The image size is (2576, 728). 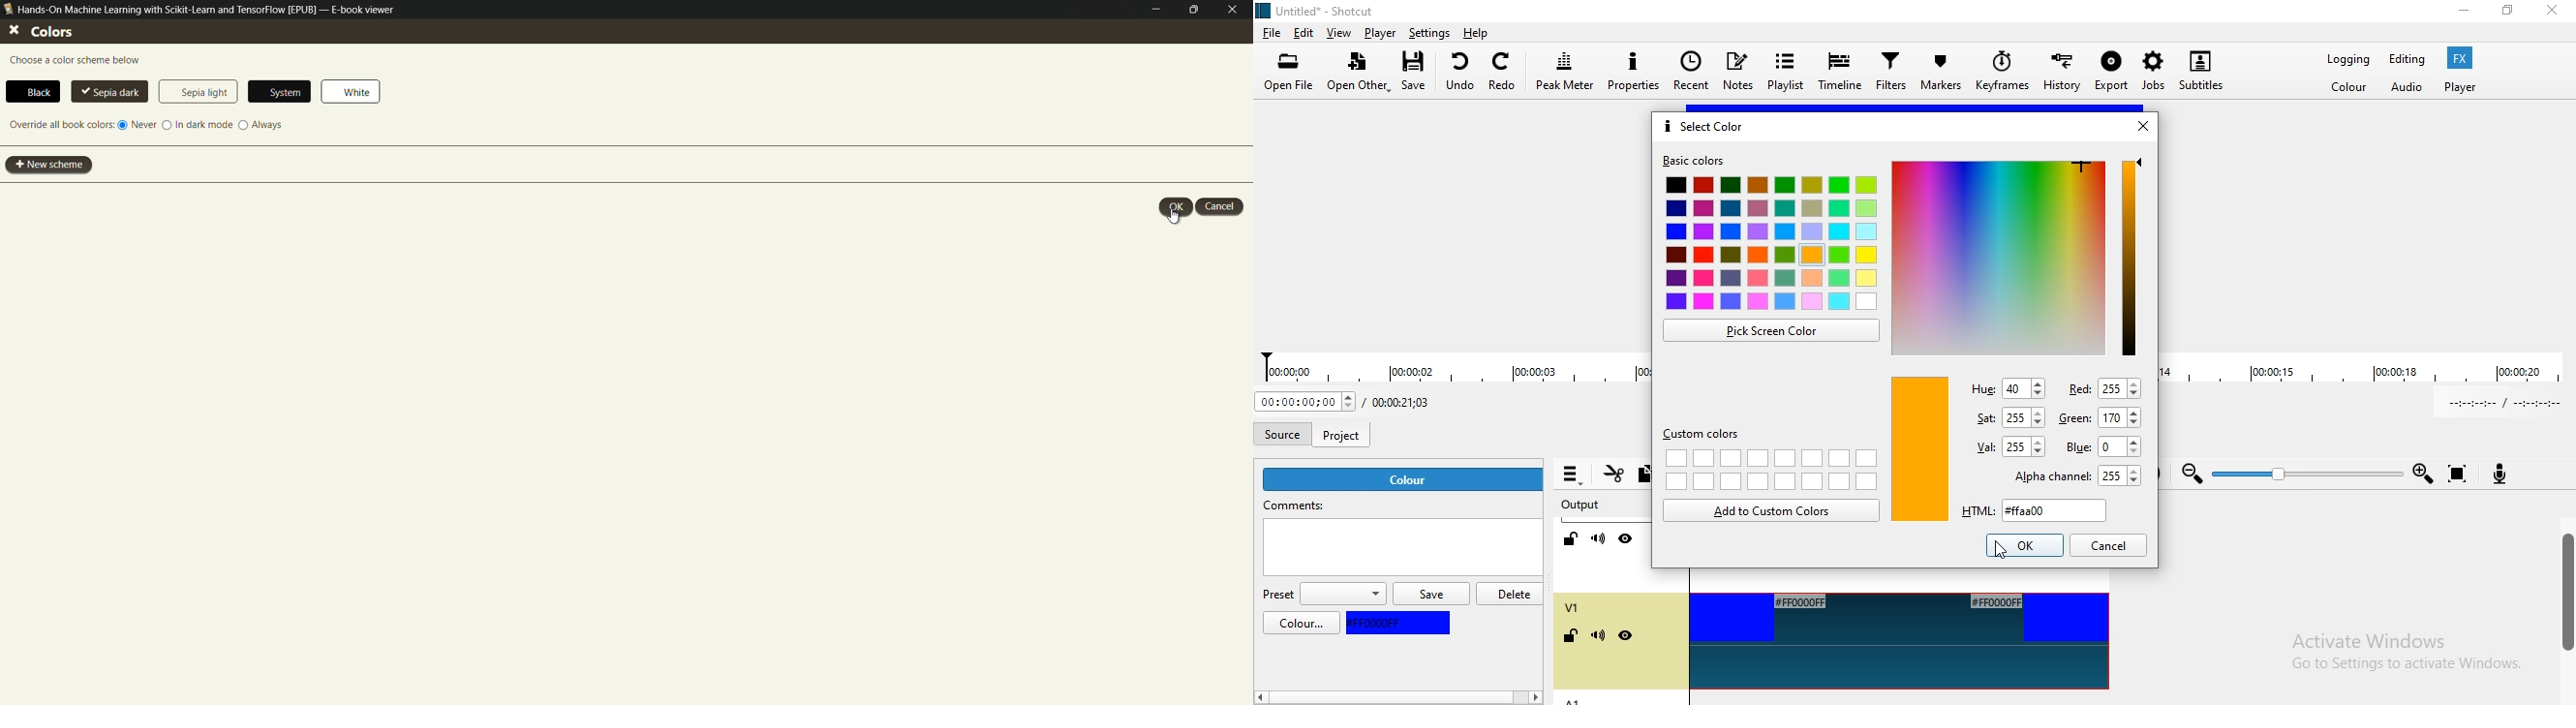 What do you see at coordinates (1573, 539) in the screenshot?
I see `Lock` at bounding box center [1573, 539].